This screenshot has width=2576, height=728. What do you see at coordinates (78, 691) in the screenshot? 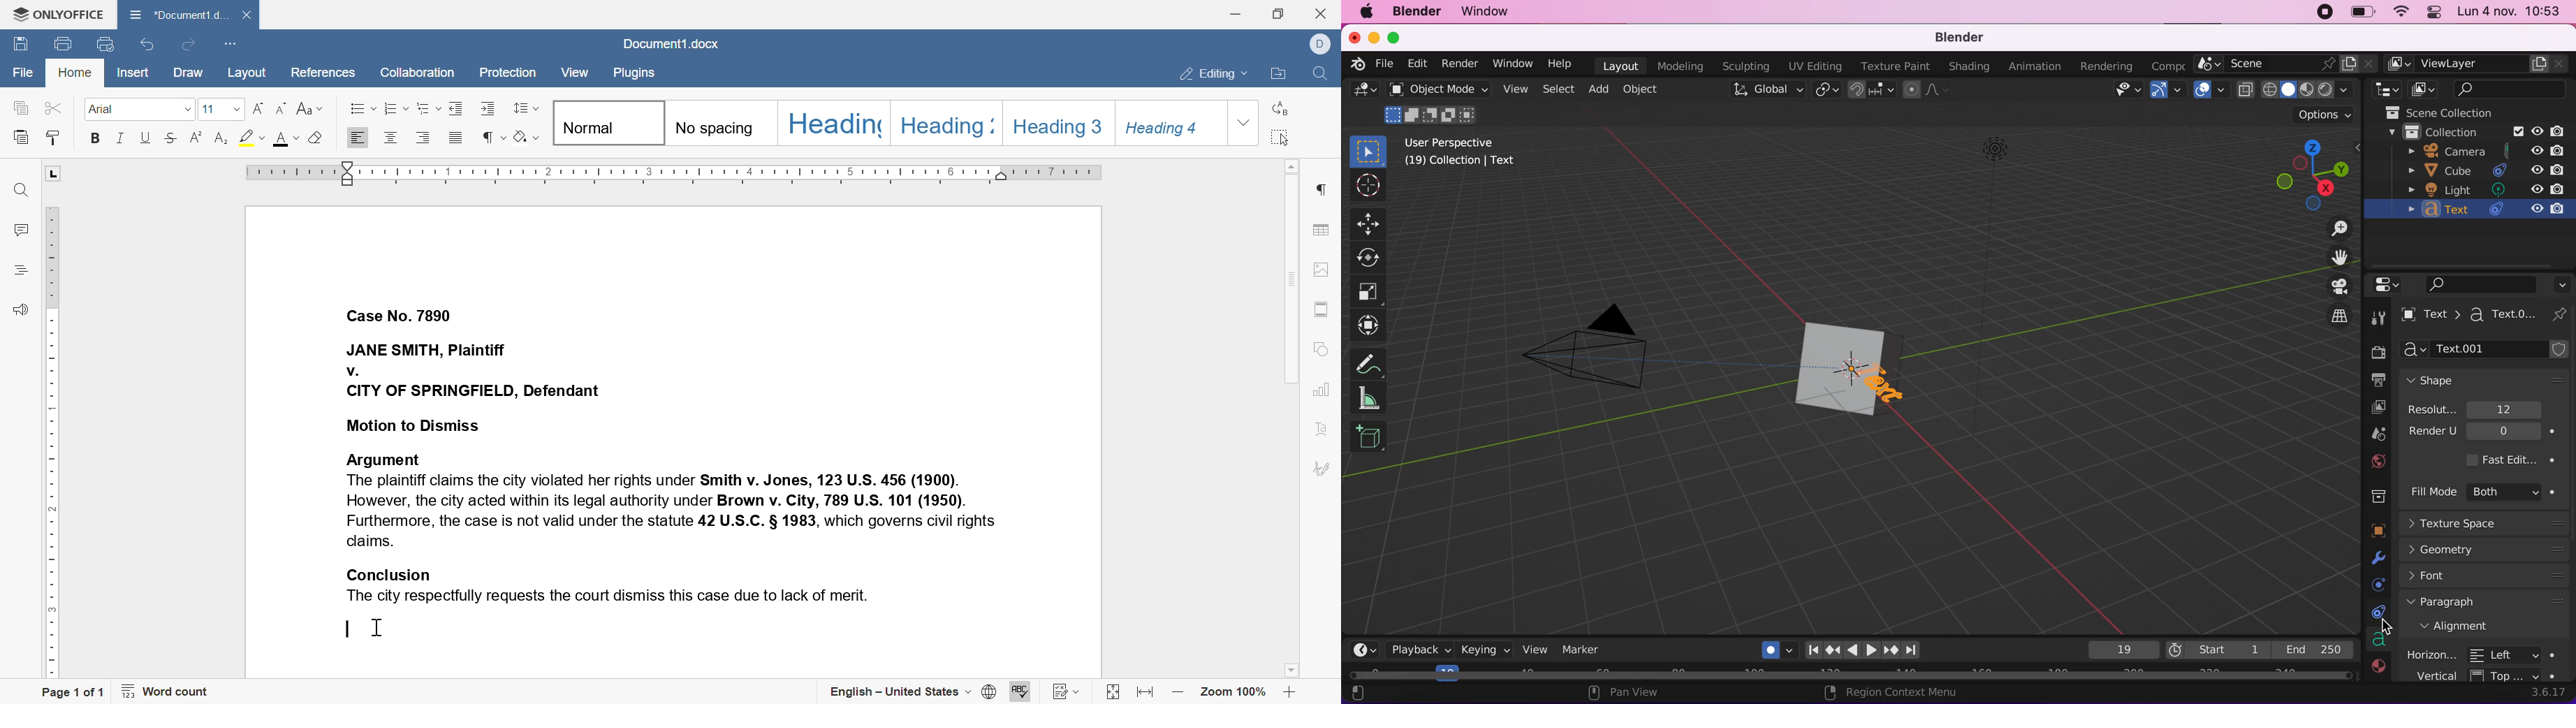
I see `page 1 of 1` at bounding box center [78, 691].